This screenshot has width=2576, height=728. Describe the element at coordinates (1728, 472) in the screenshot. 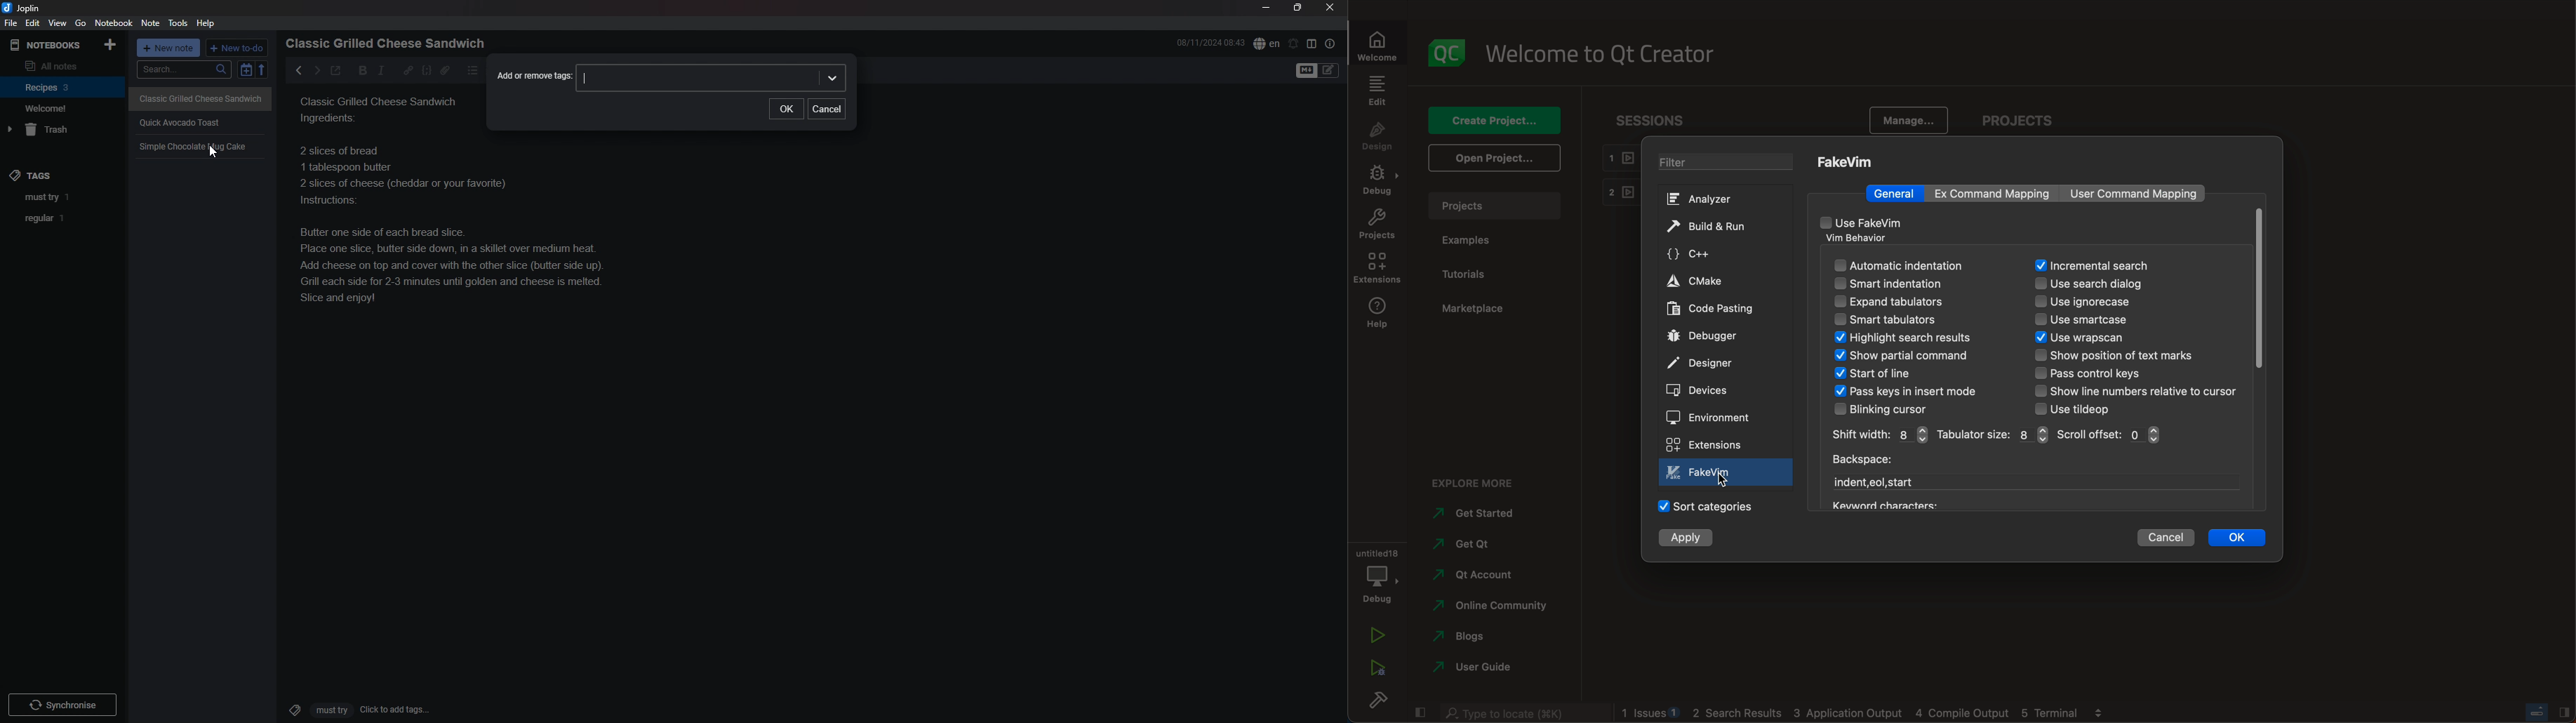

I see `fake vim` at that location.